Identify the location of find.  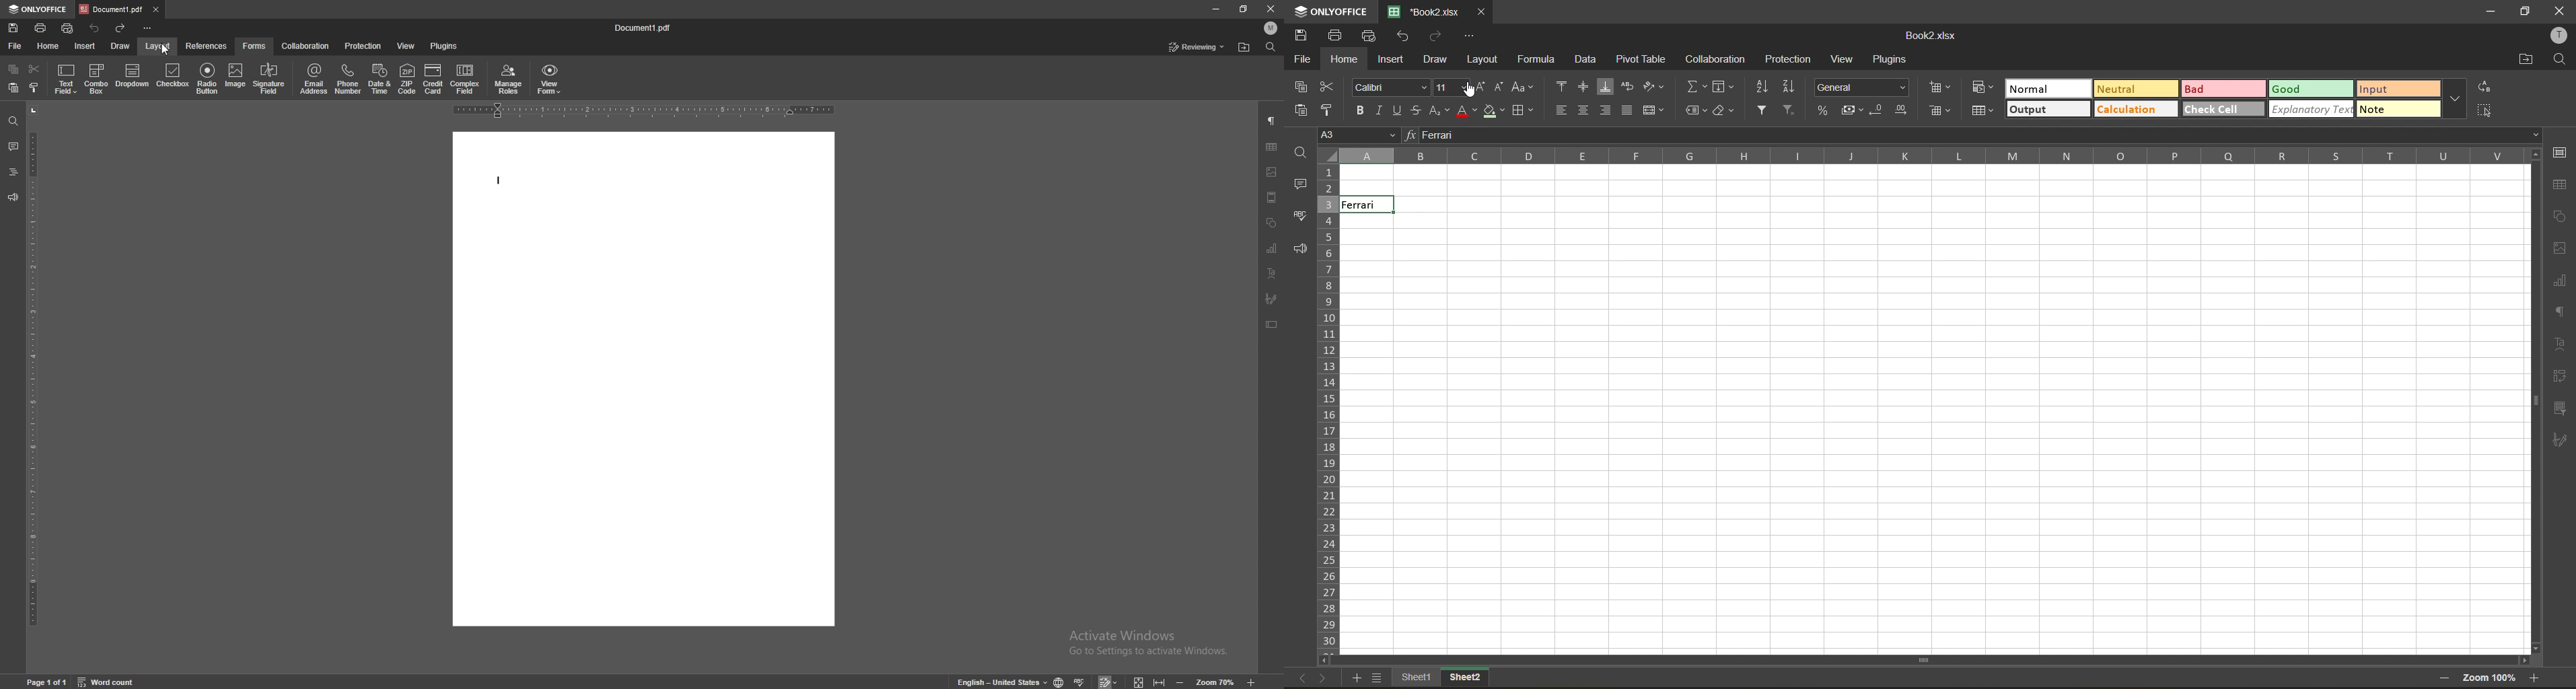
(1272, 46).